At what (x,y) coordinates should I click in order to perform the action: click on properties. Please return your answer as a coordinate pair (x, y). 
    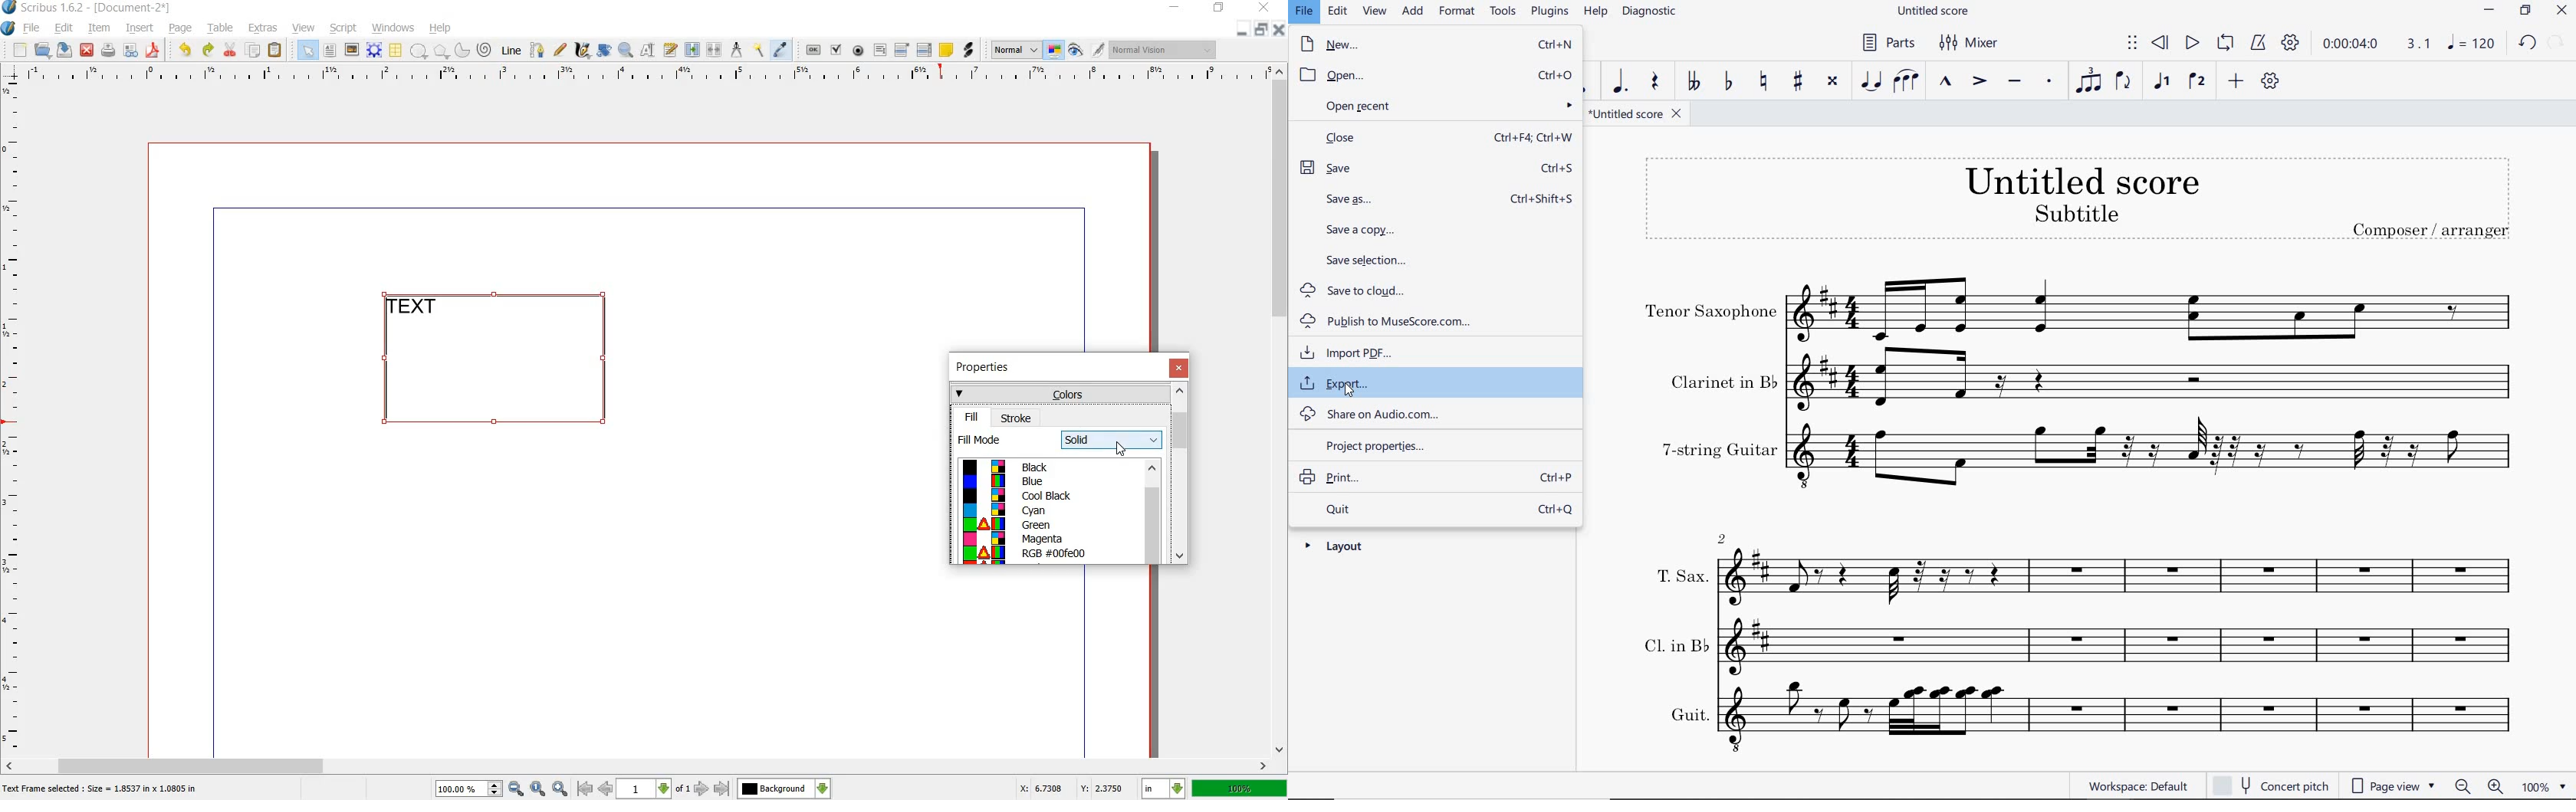
    Looking at the image, I should click on (987, 369).